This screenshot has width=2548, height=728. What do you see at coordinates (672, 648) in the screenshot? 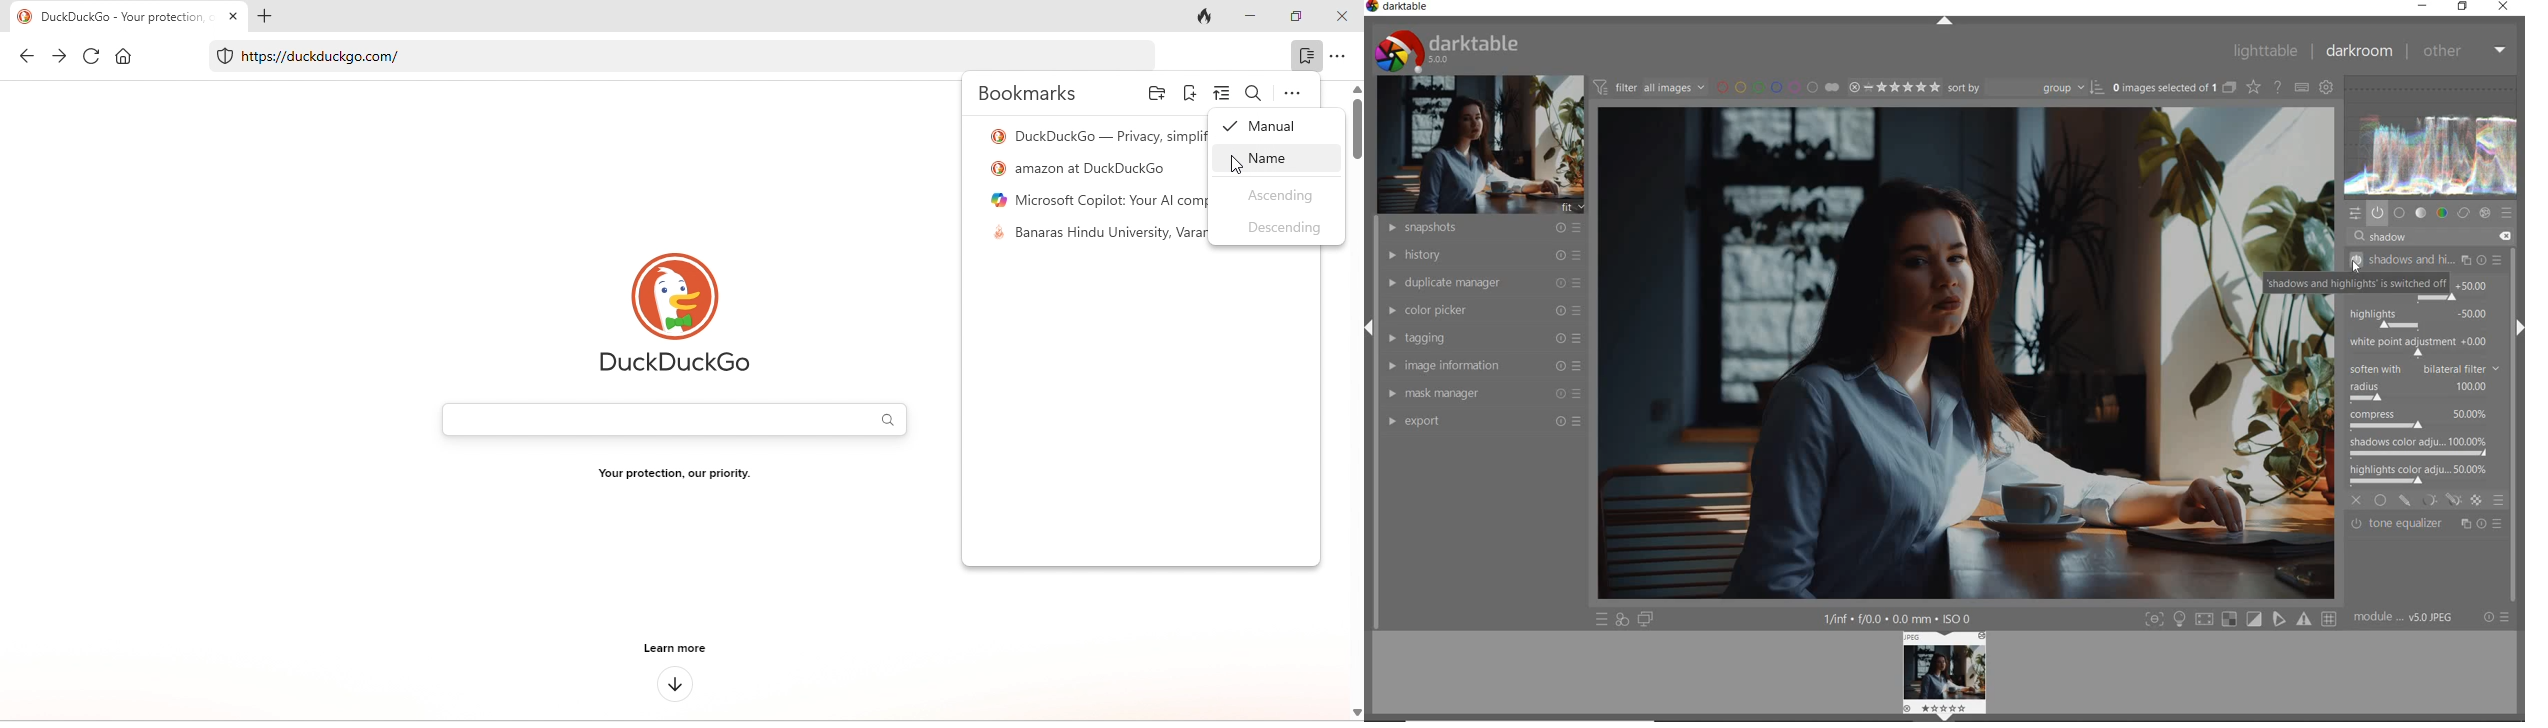
I see `learn more` at bounding box center [672, 648].